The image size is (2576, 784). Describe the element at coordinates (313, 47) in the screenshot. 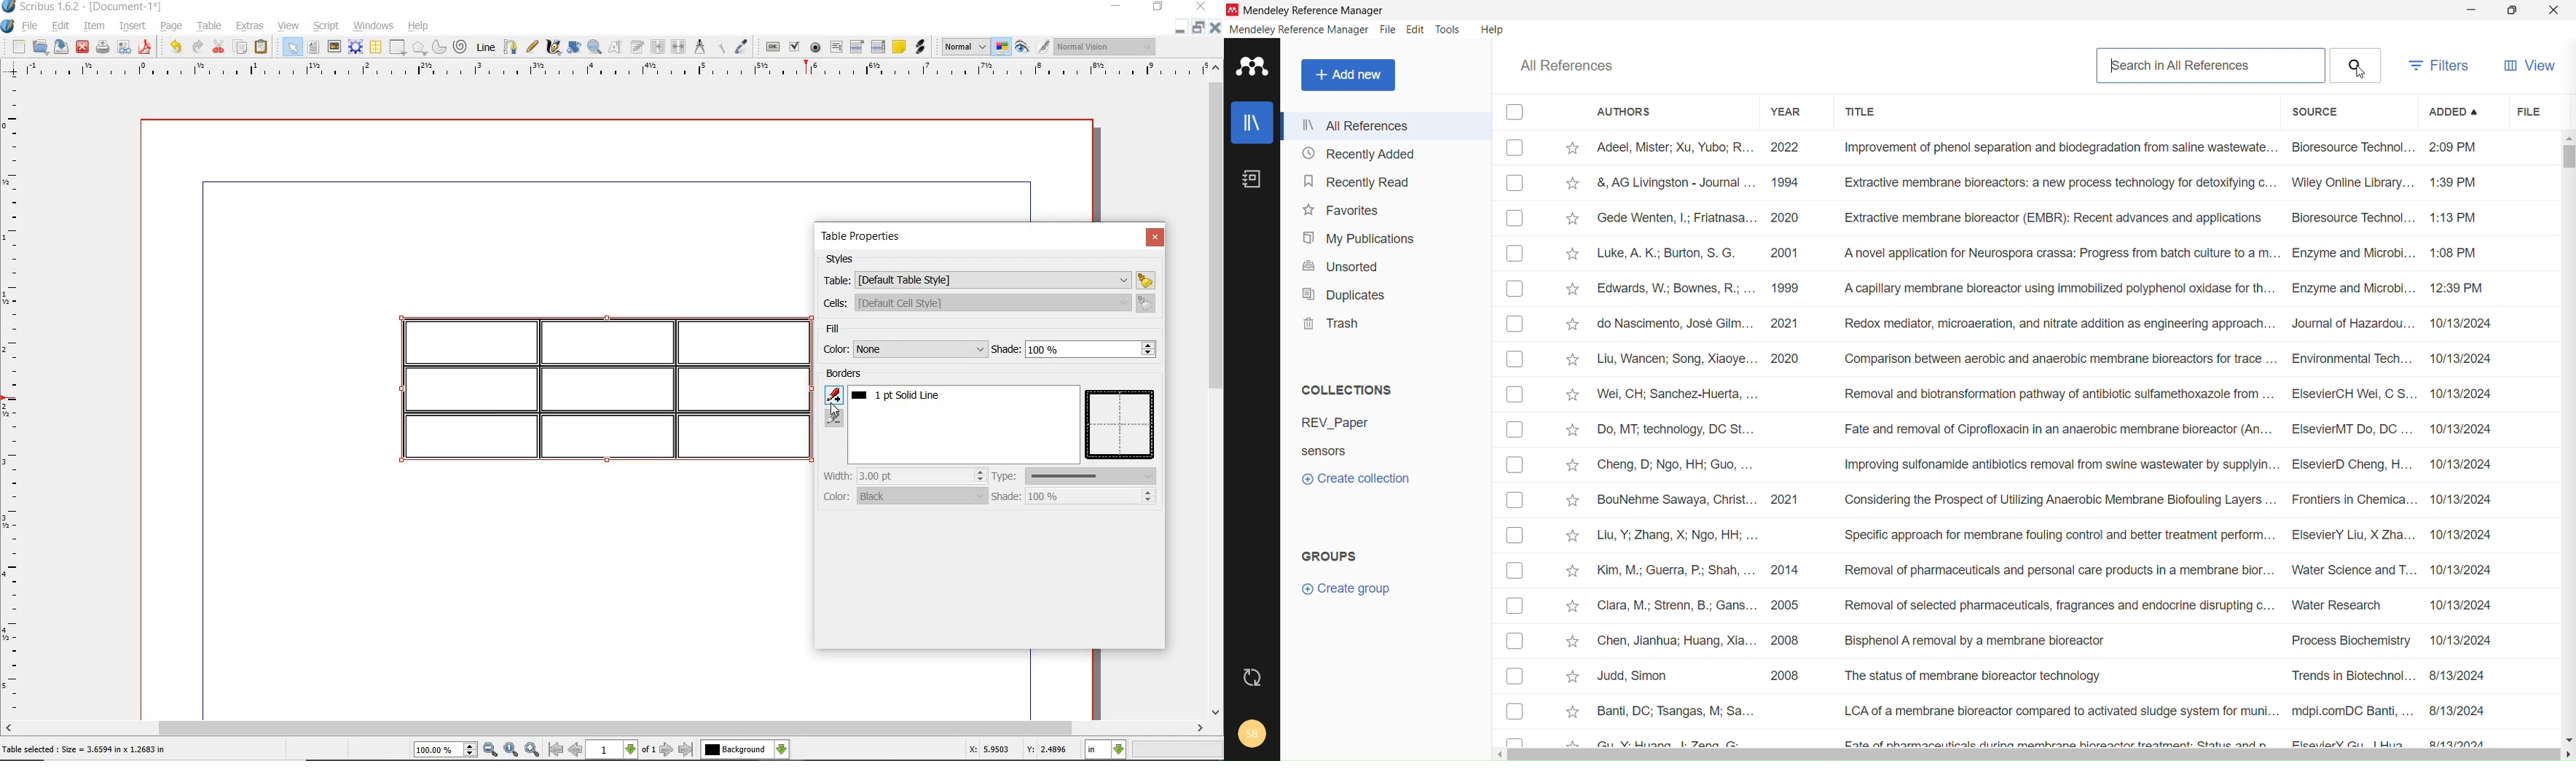

I see `text frame` at that location.